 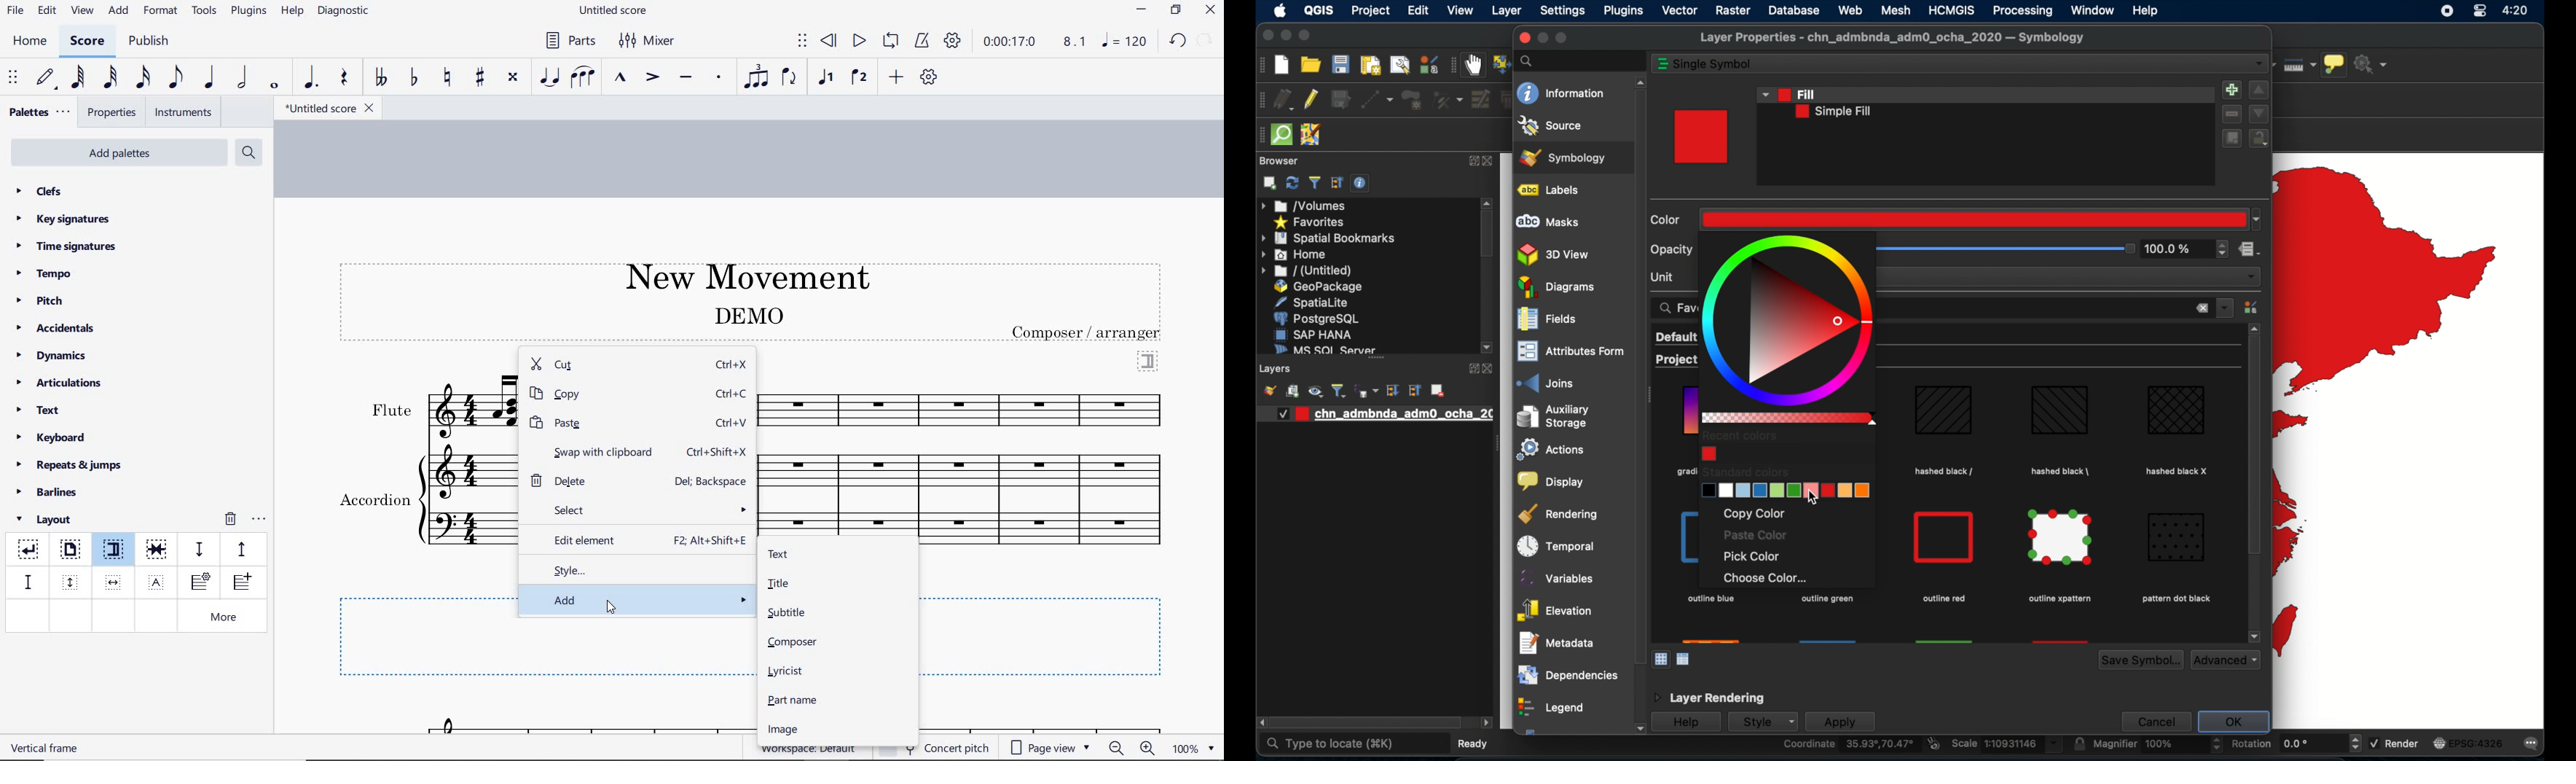 What do you see at coordinates (712, 481) in the screenshot?
I see `Shortcut key` at bounding box center [712, 481].